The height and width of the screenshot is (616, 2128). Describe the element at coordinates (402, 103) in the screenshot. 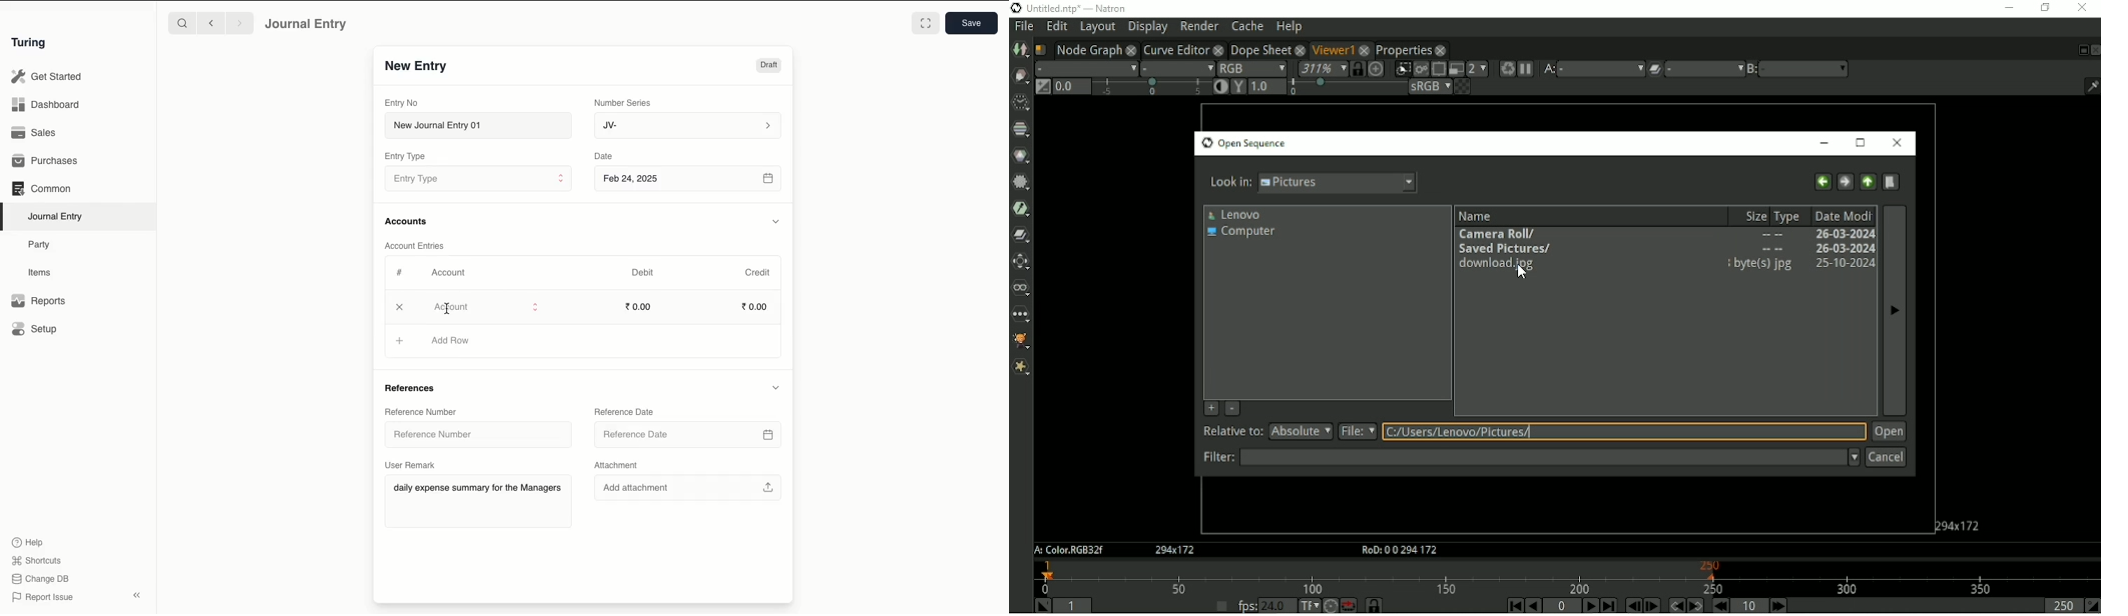

I see `Entry No` at that location.